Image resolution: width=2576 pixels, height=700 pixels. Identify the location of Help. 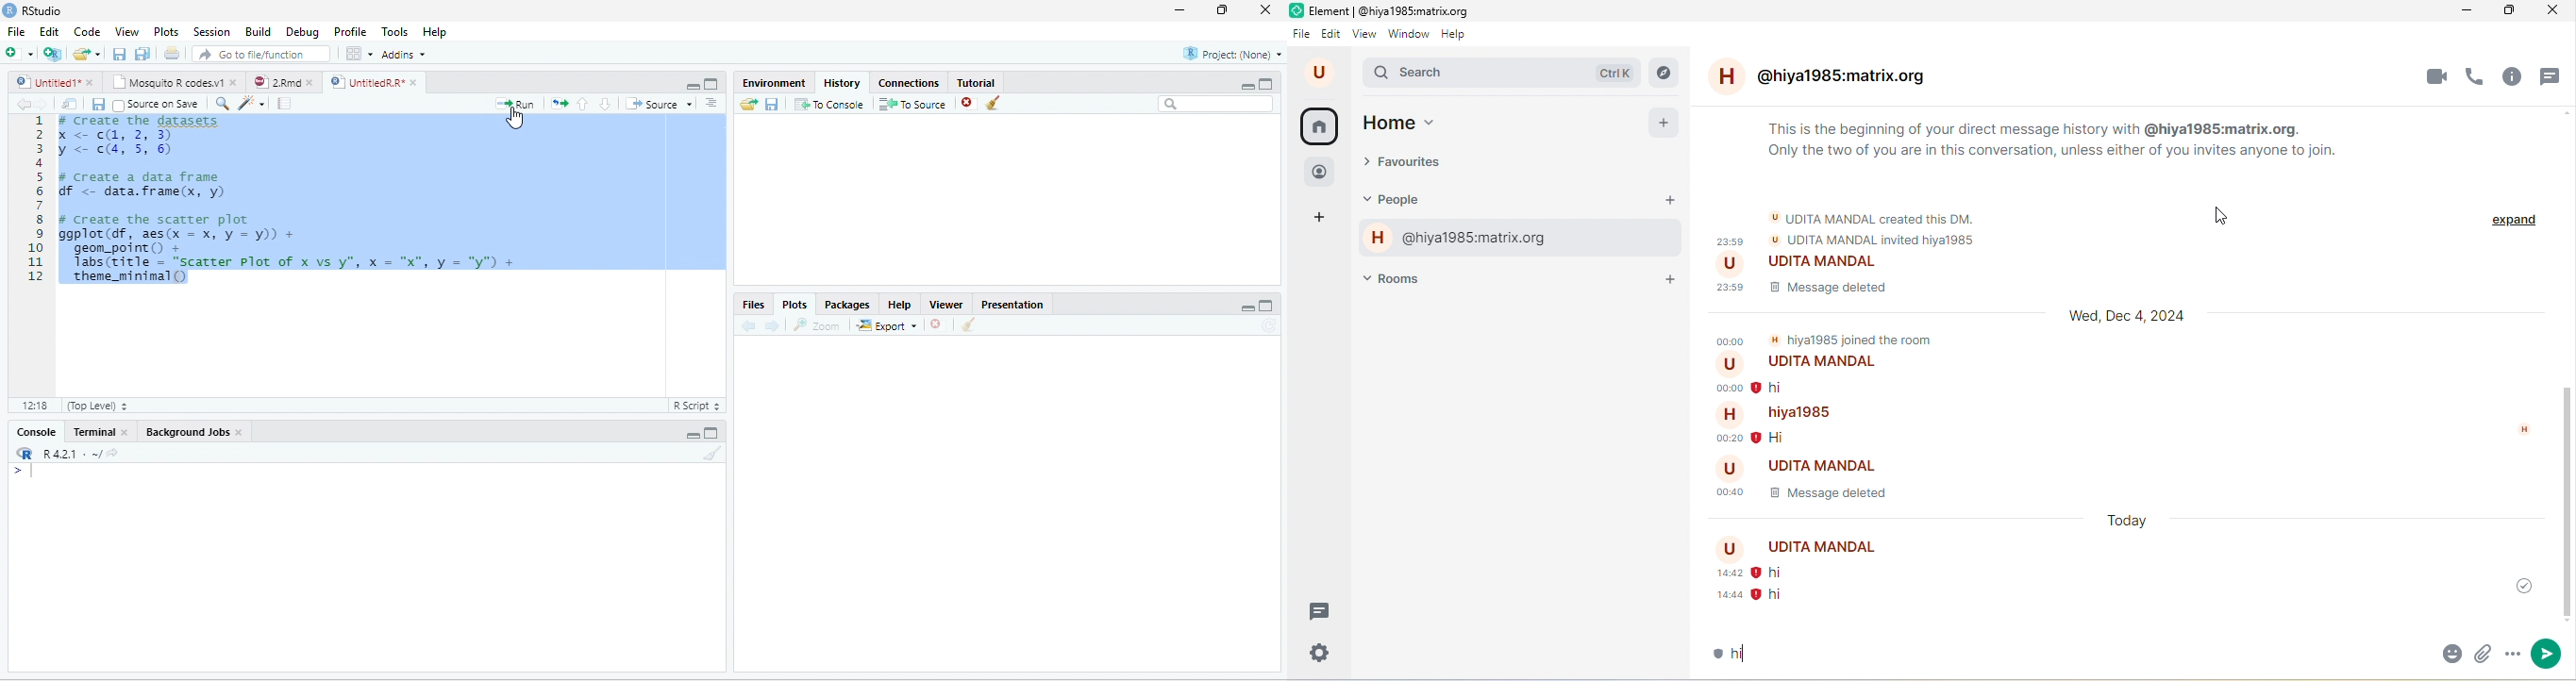
(899, 304).